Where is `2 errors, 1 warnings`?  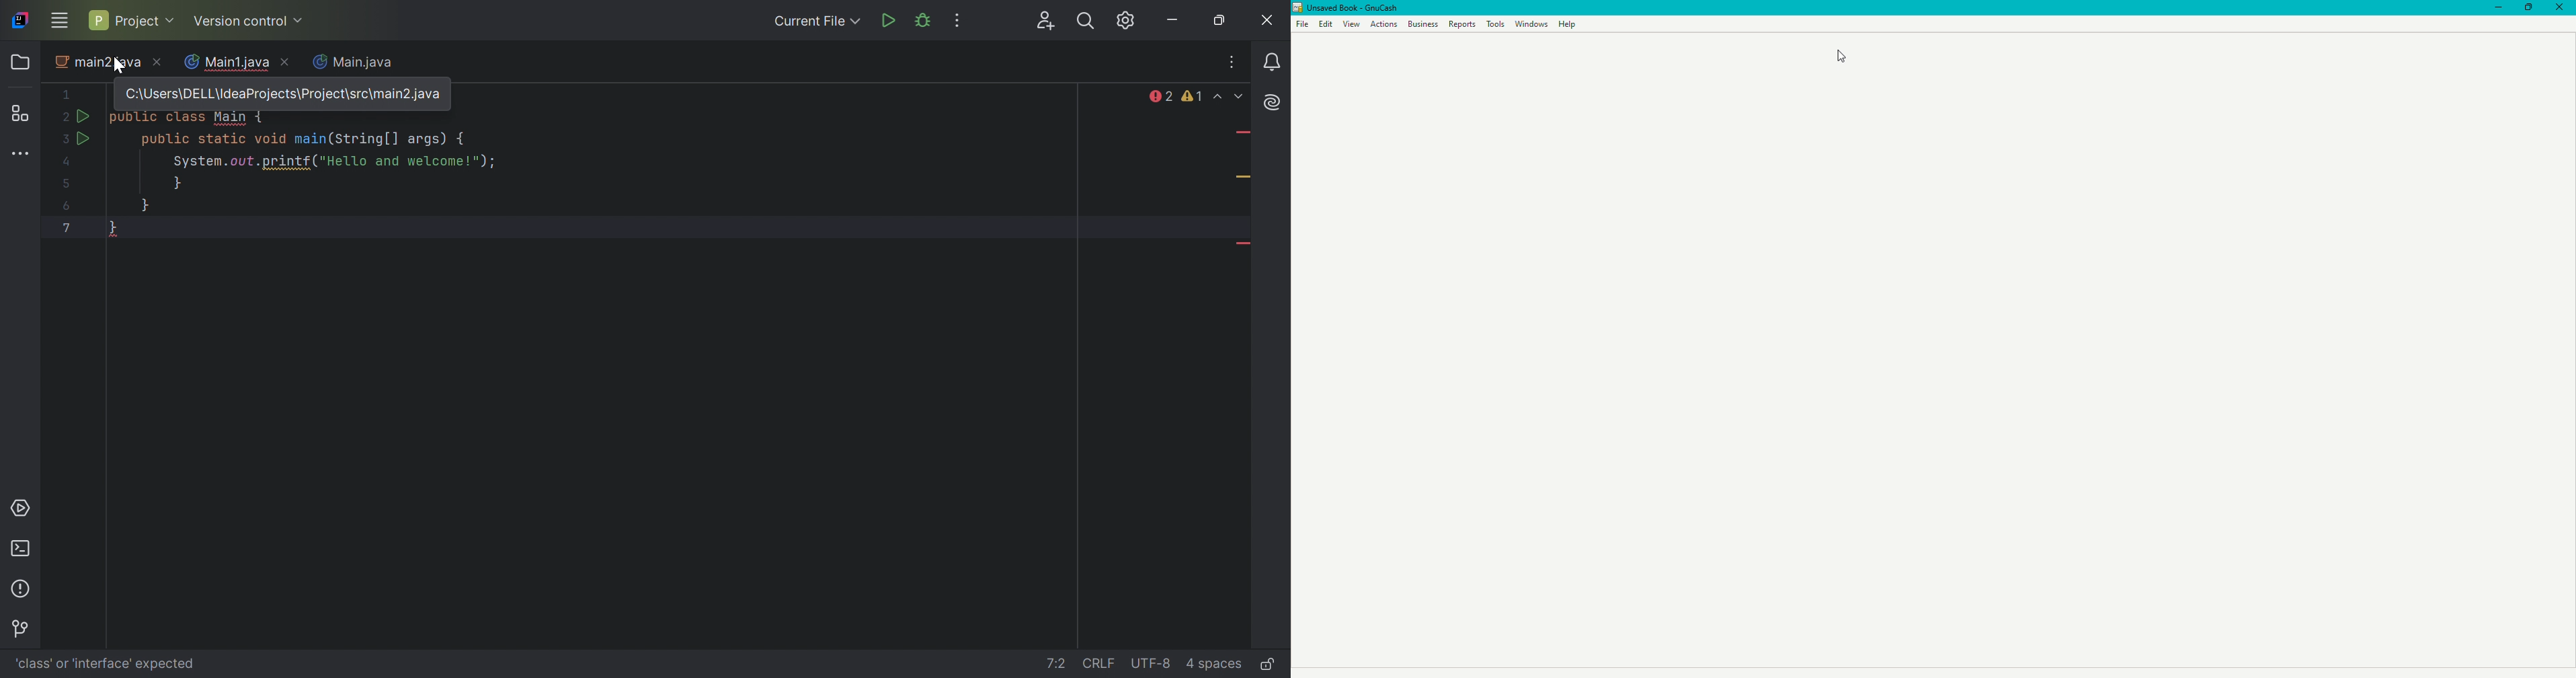
2 errors, 1 warnings is located at coordinates (1176, 96).